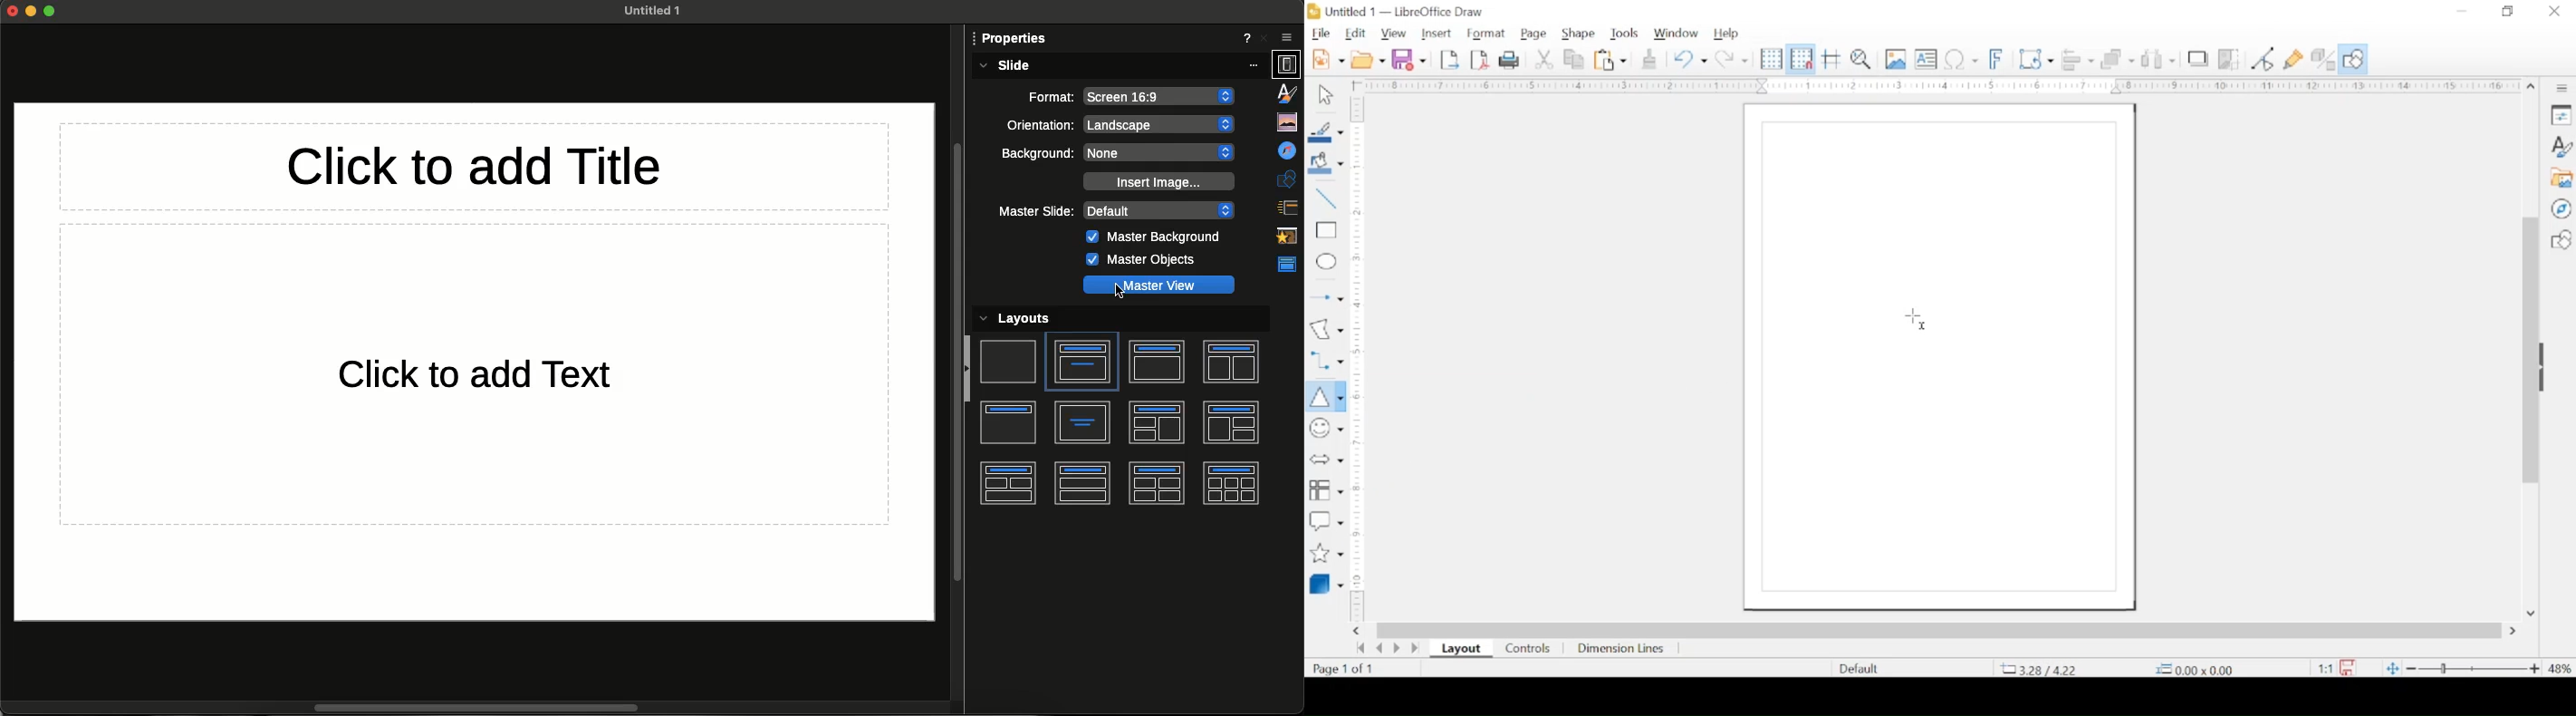  What do you see at coordinates (1485, 33) in the screenshot?
I see `format` at bounding box center [1485, 33].